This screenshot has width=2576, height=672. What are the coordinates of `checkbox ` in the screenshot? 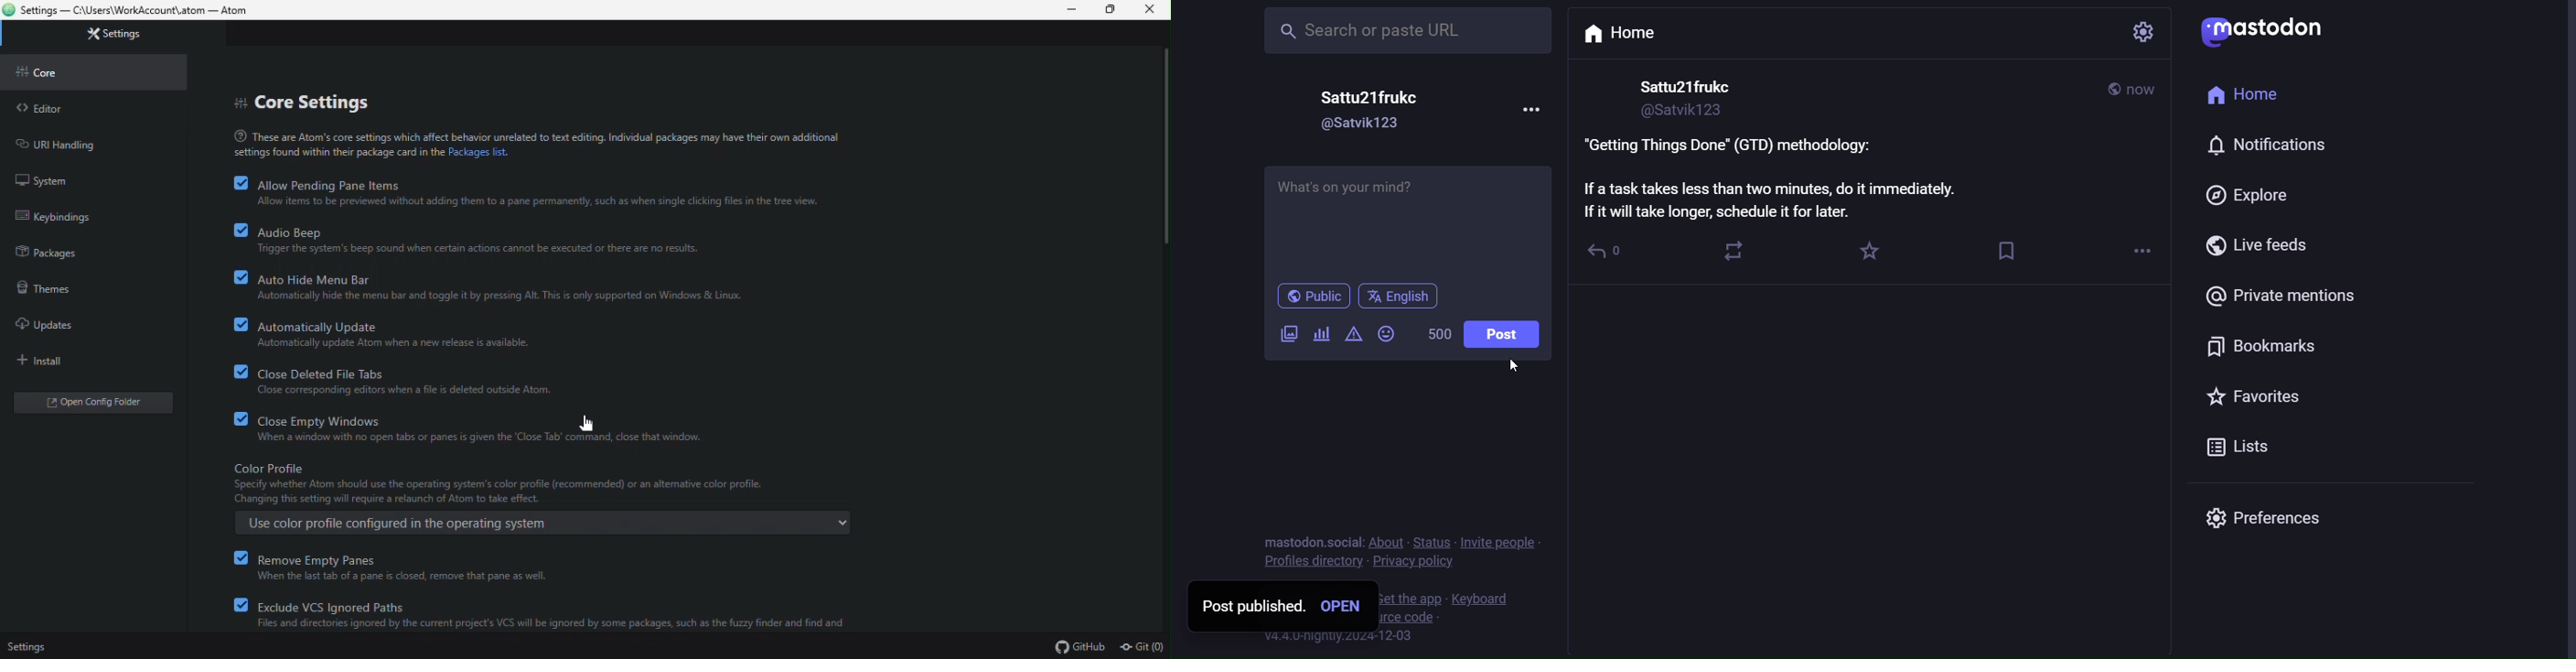 It's located at (230, 372).